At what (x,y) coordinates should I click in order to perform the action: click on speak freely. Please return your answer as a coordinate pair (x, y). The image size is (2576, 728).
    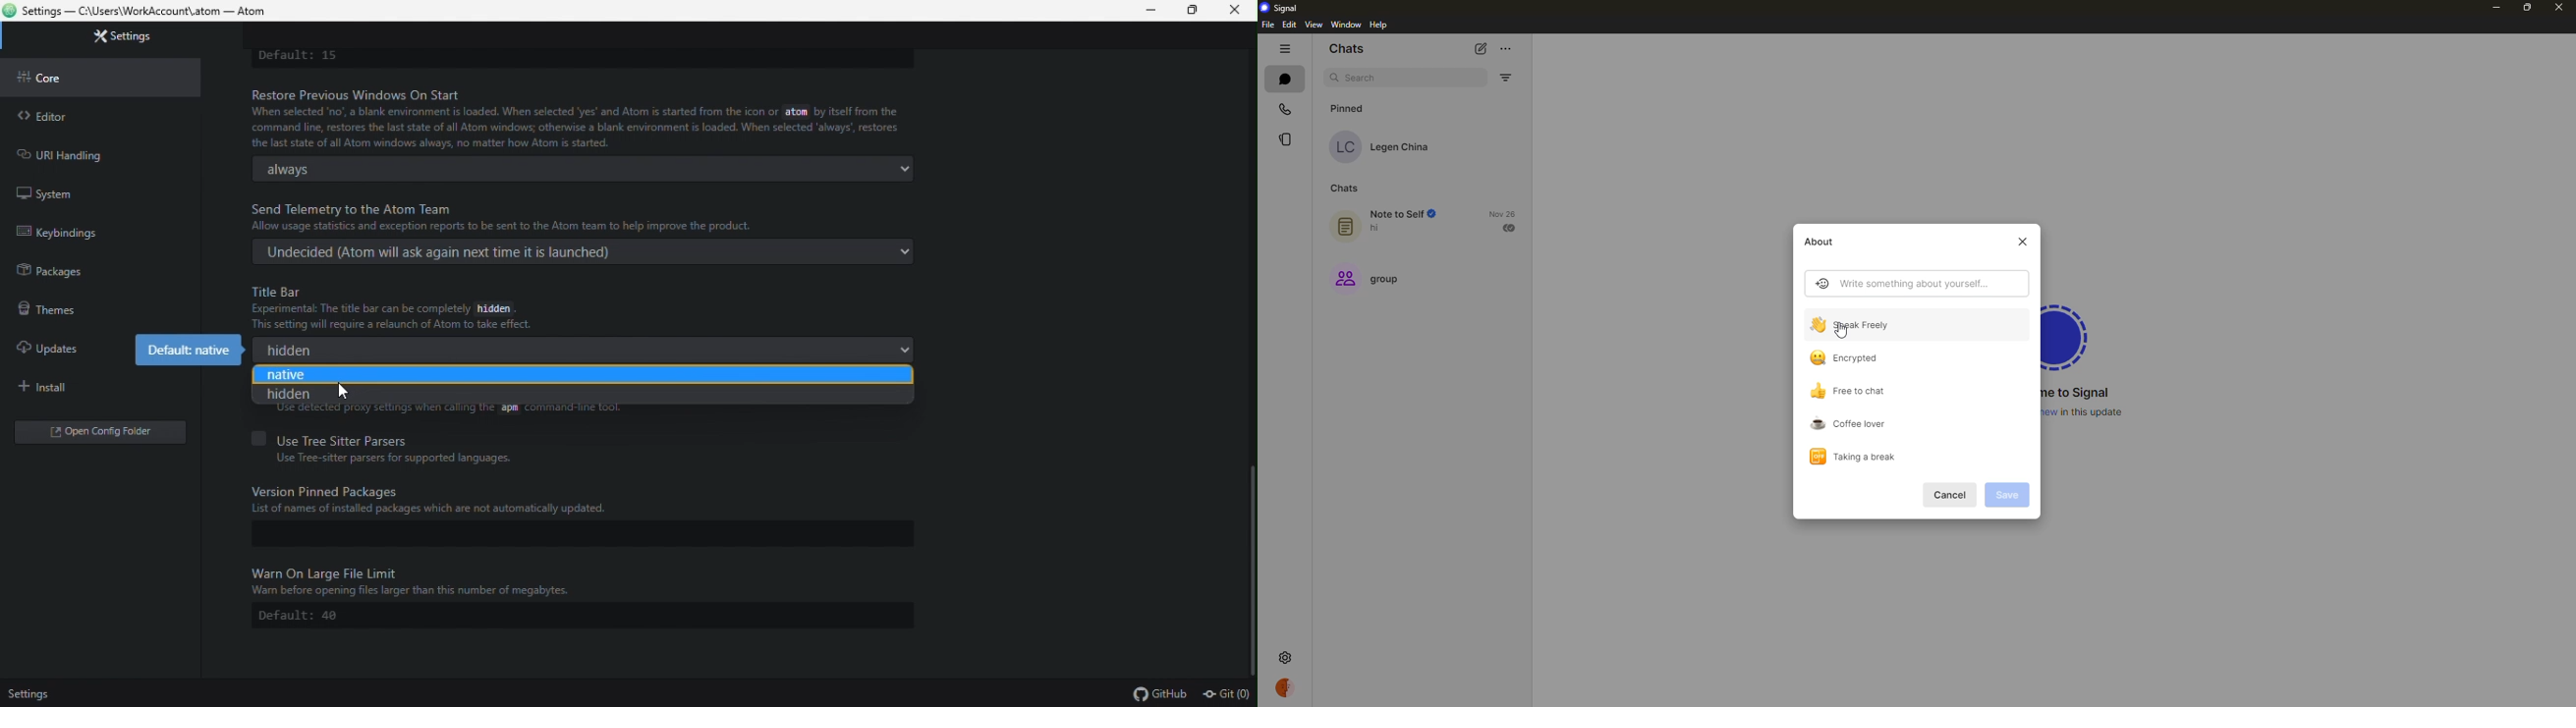
    Looking at the image, I should click on (1856, 324).